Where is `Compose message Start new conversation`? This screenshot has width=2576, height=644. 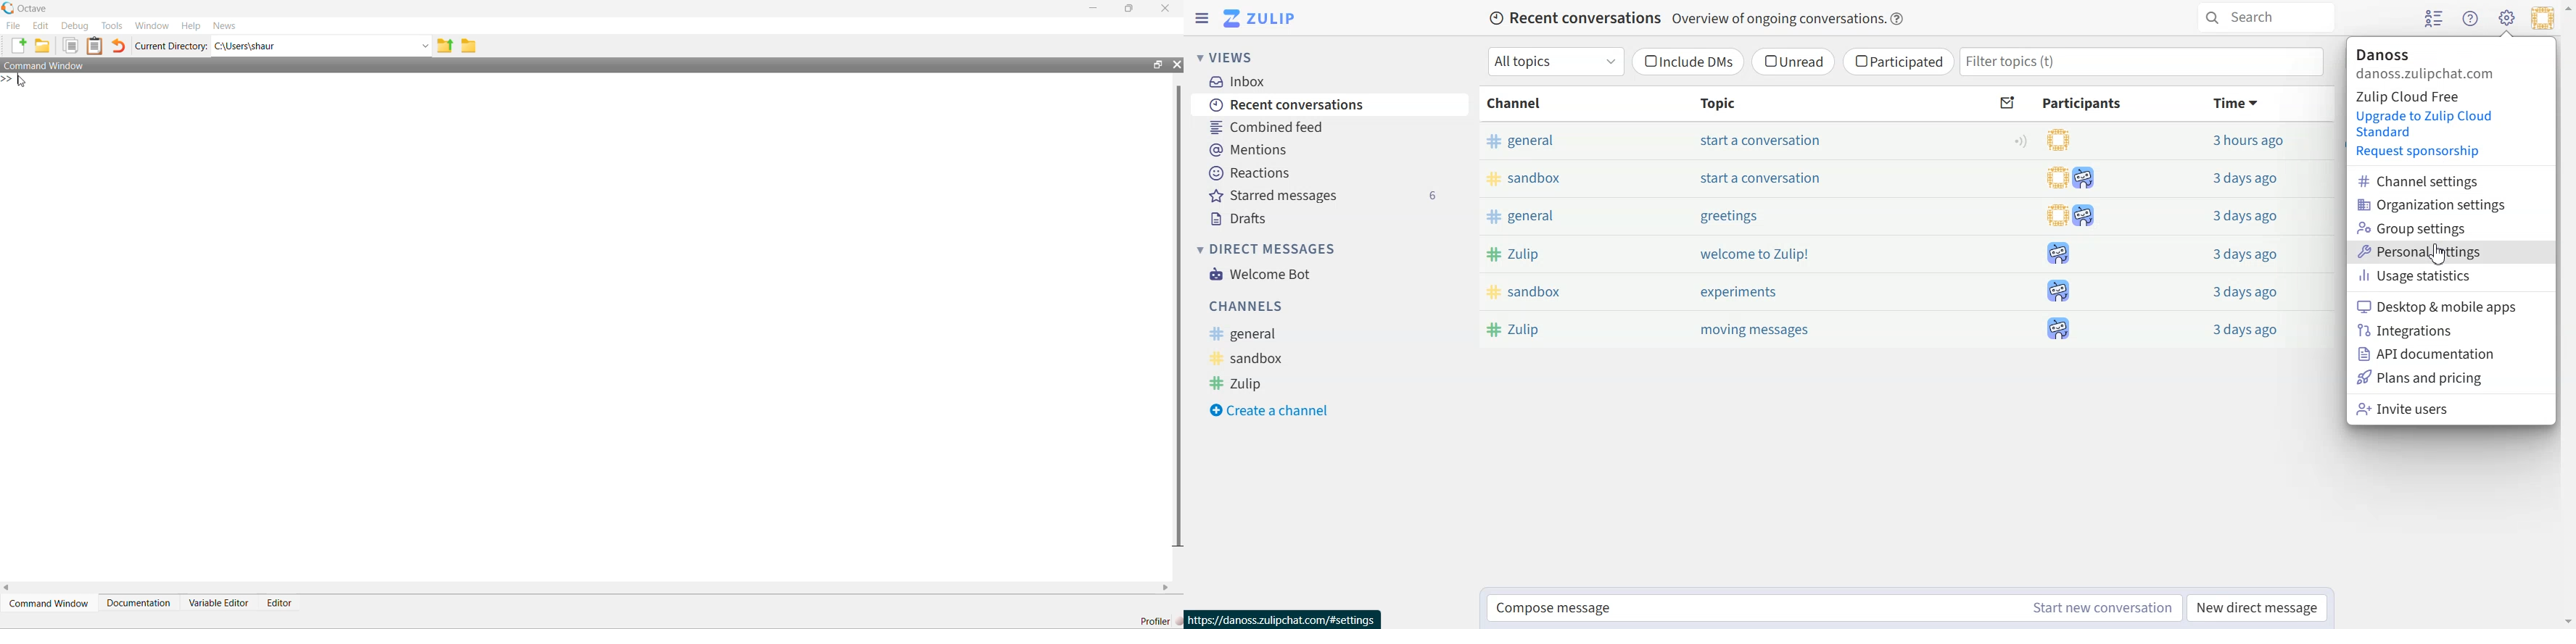 Compose message Start new conversation is located at coordinates (1832, 608).